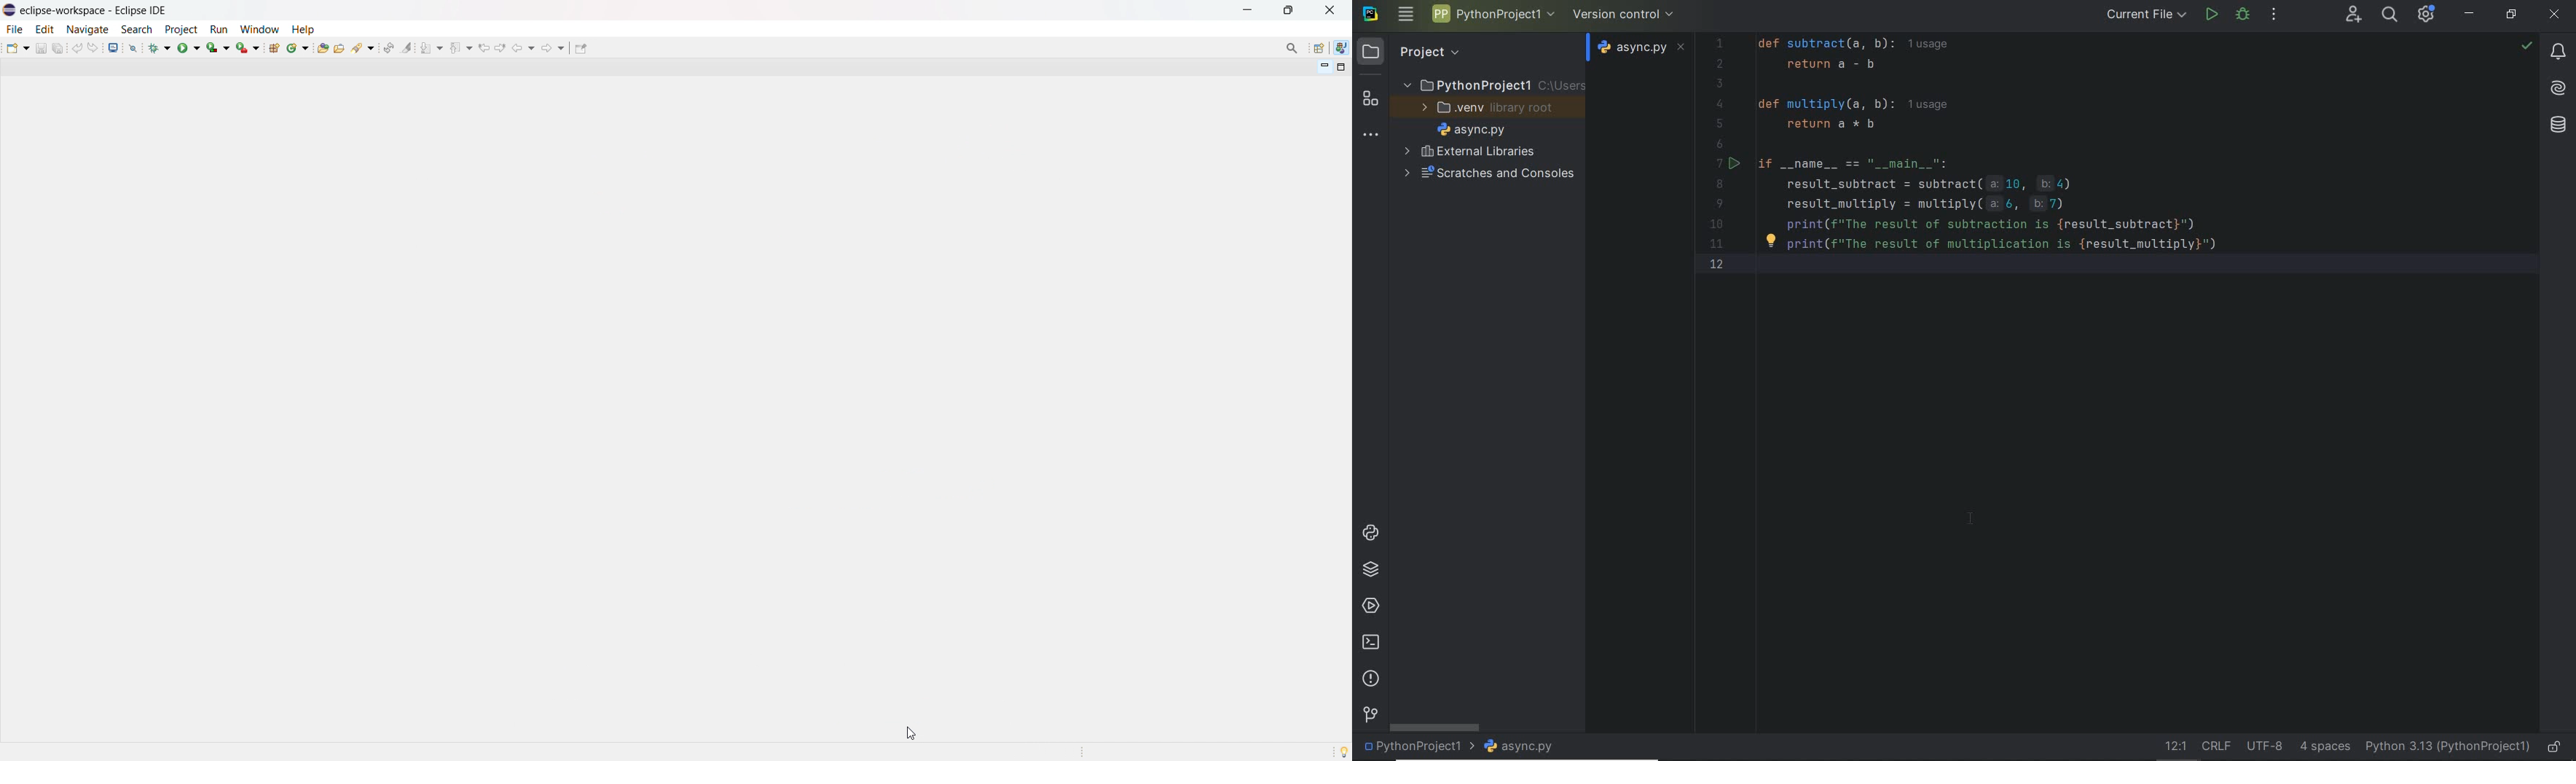 The image size is (2576, 784). I want to click on minimize, so click(2470, 13).